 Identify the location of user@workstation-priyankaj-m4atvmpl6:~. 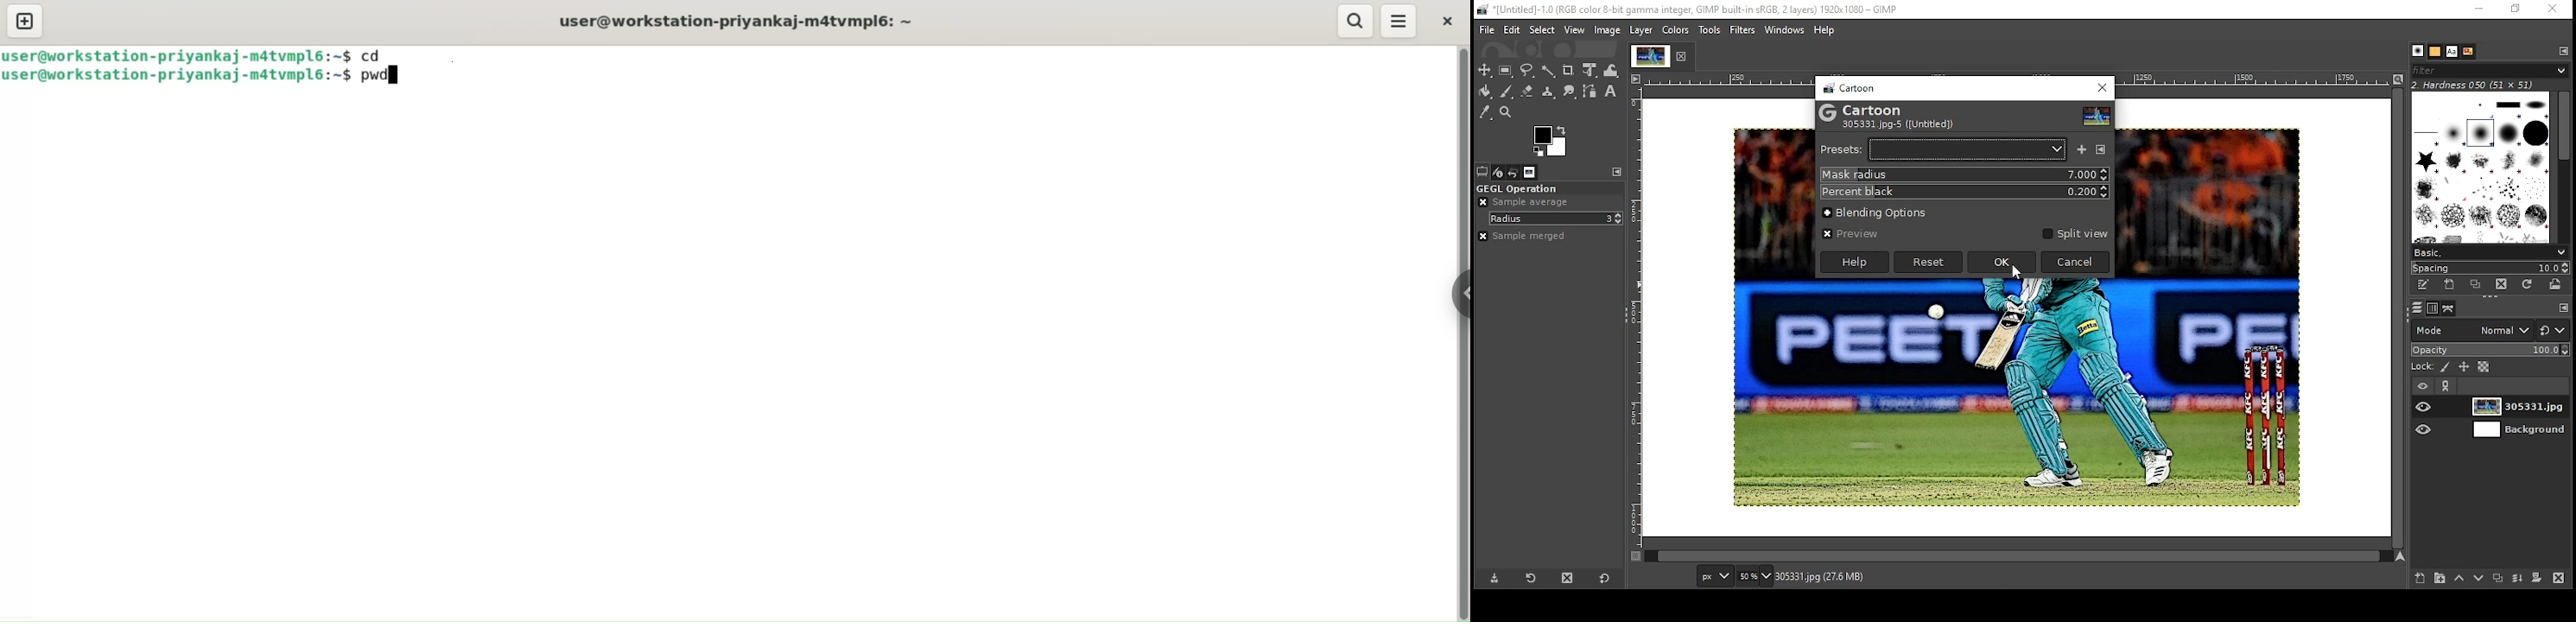
(742, 21).